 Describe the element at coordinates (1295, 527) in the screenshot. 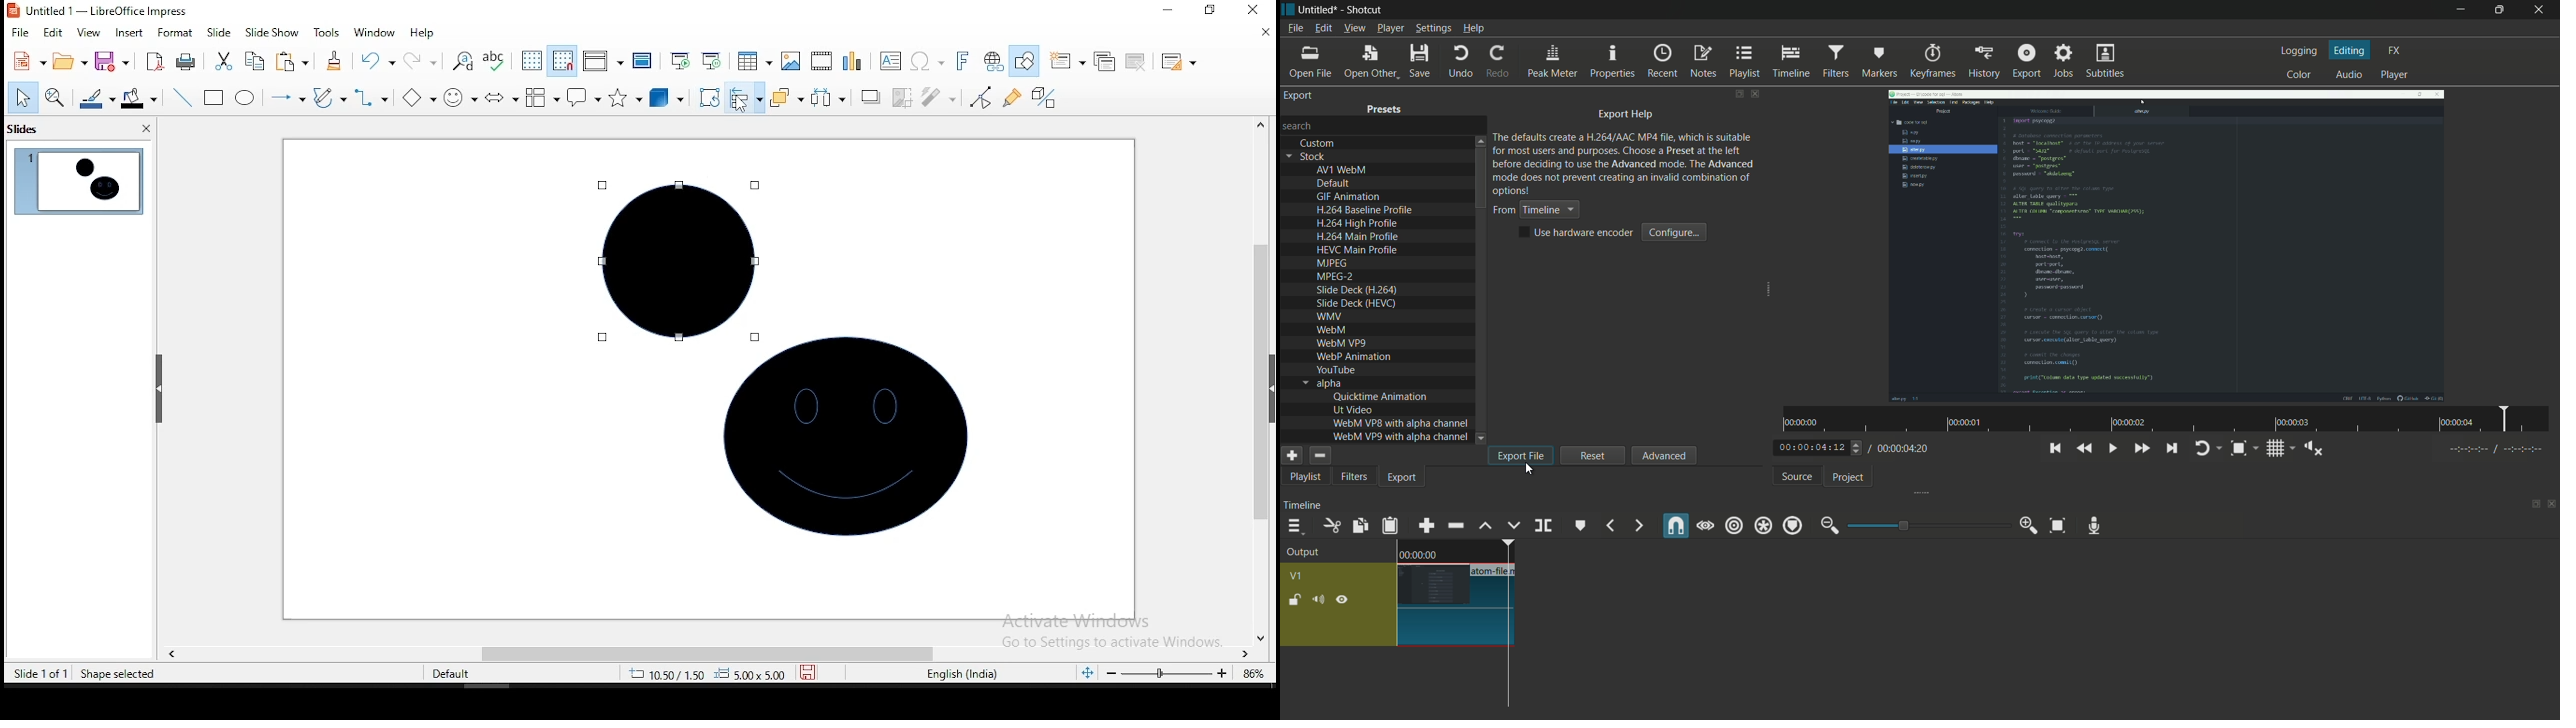

I see `timeline menu` at that location.